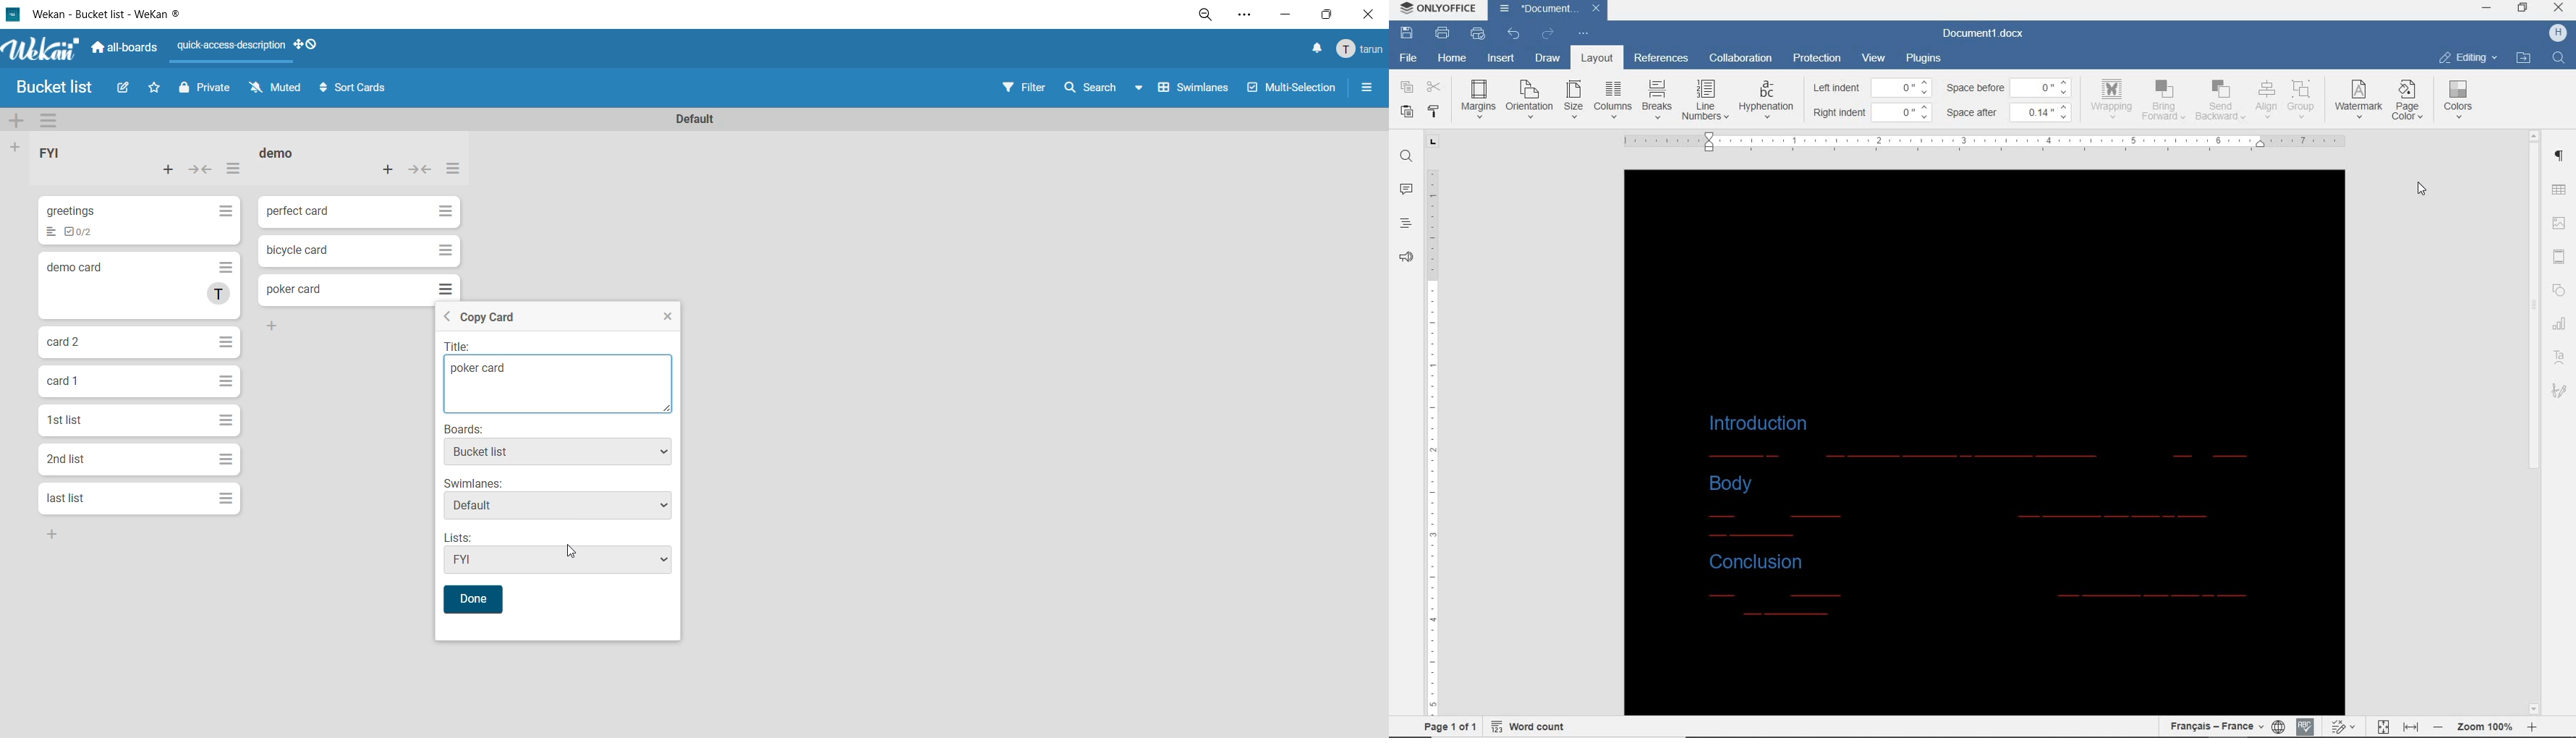  What do you see at coordinates (1433, 424) in the screenshot?
I see `ruler` at bounding box center [1433, 424].